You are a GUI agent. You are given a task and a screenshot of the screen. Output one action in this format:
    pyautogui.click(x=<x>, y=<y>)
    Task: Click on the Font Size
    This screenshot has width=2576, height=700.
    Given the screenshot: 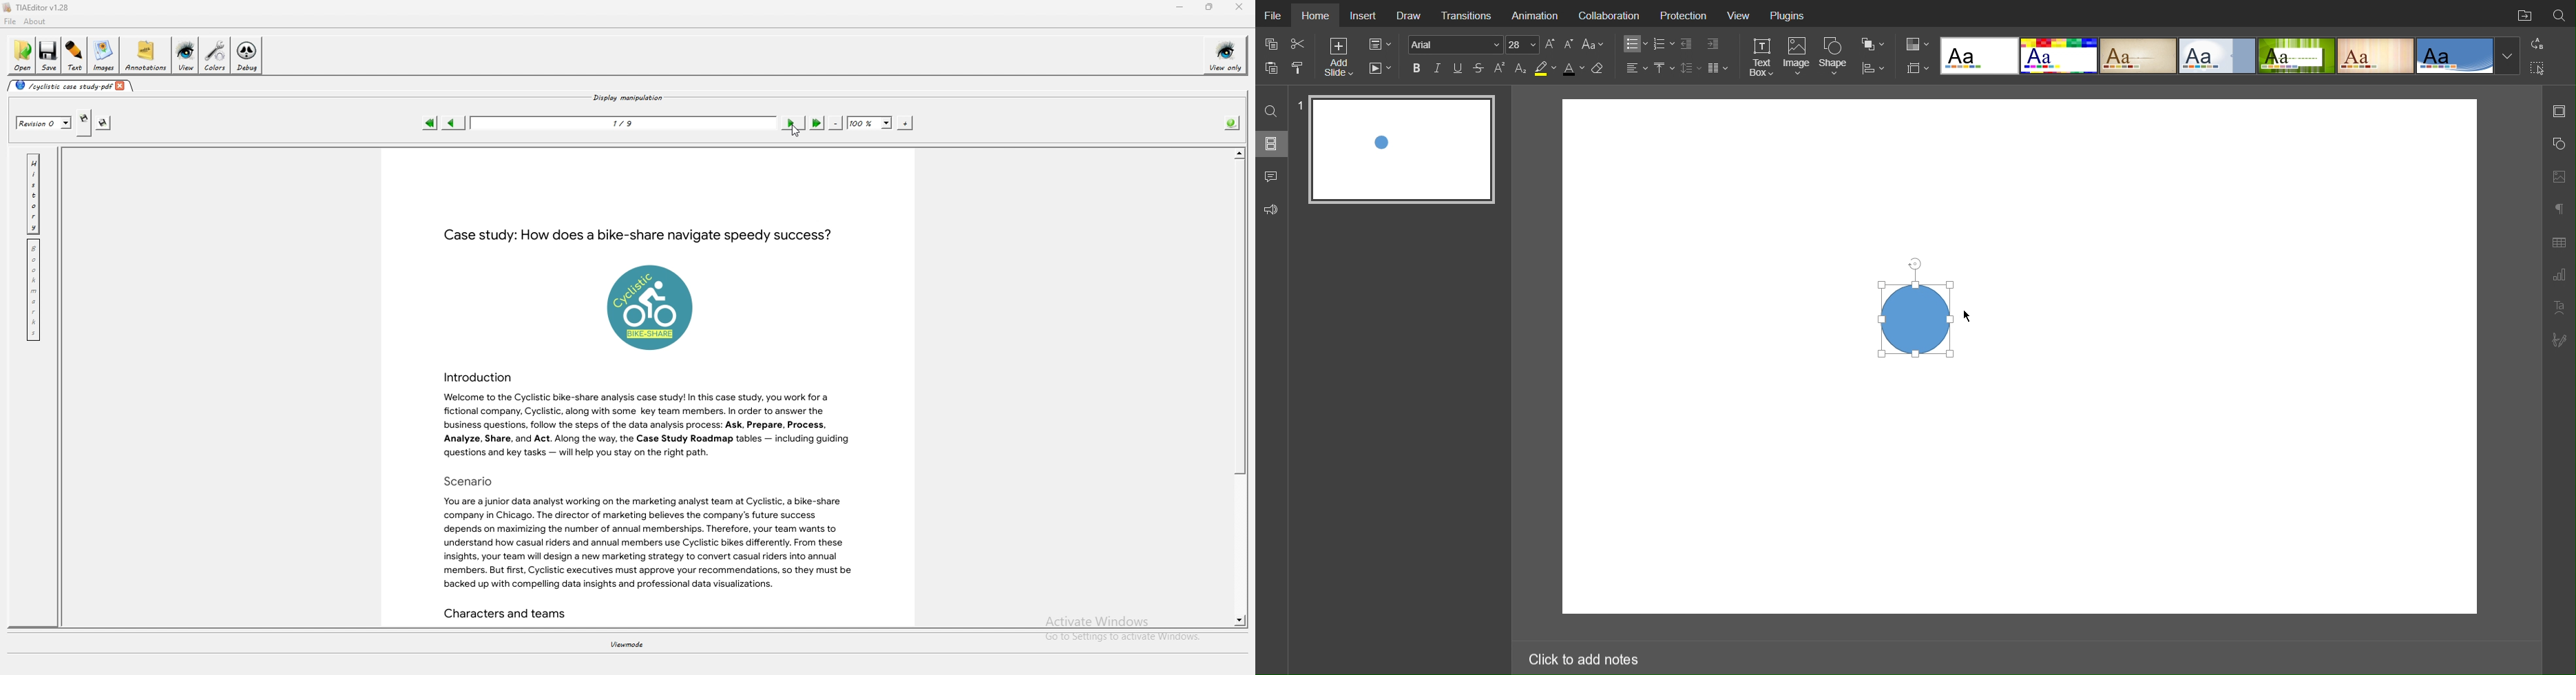 What is the action you would take?
    pyautogui.click(x=1559, y=44)
    